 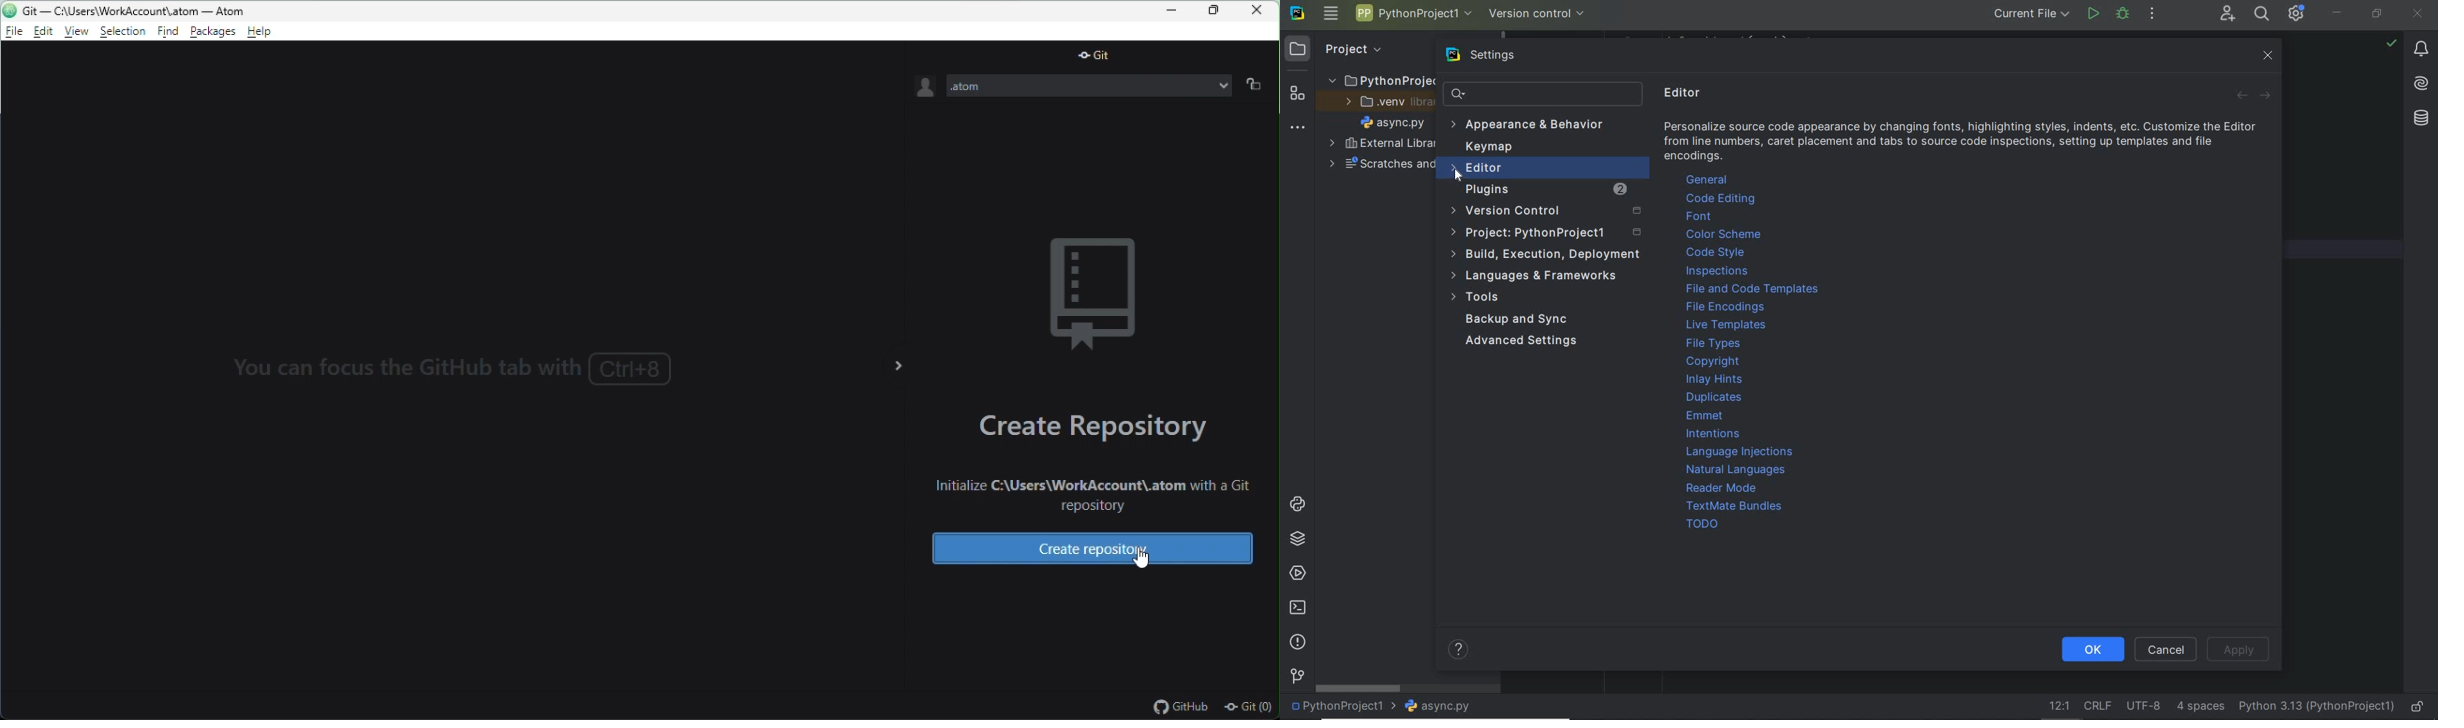 What do you see at coordinates (2263, 15) in the screenshot?
I see `search everywhere` at bounding box center [2263, 15].